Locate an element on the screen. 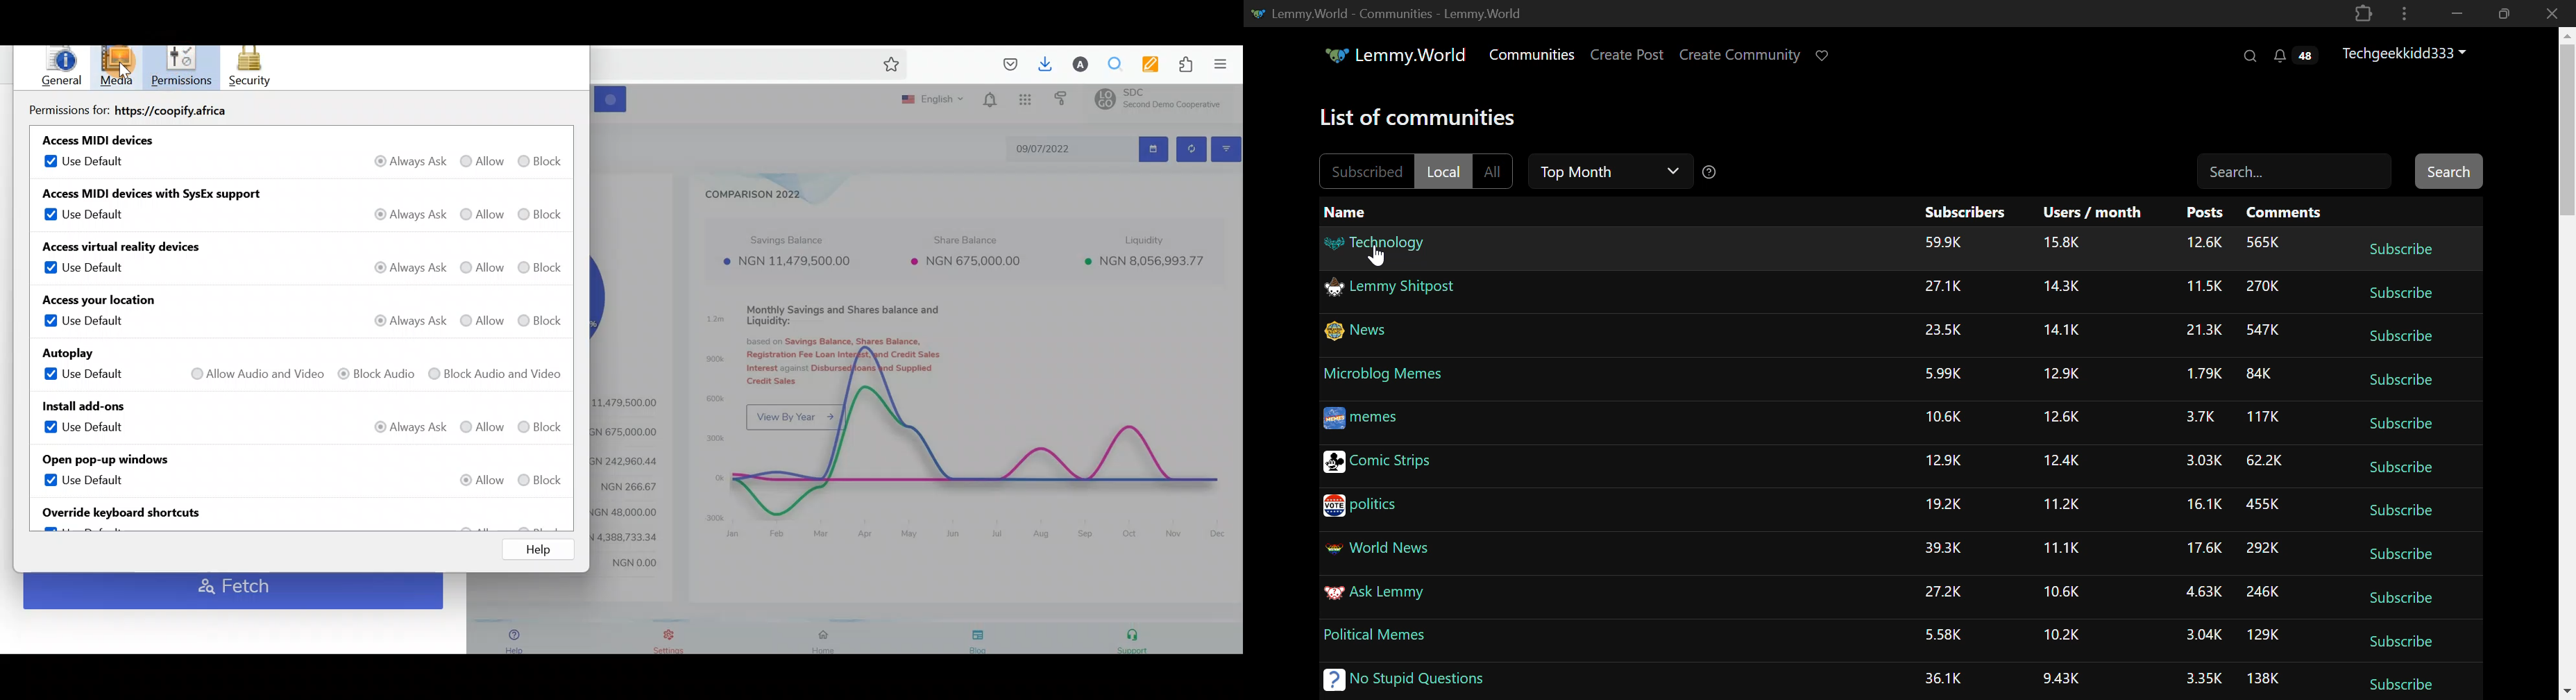 This screenshot has width=2576, height=700. Block is located at coordinates (543, 320).